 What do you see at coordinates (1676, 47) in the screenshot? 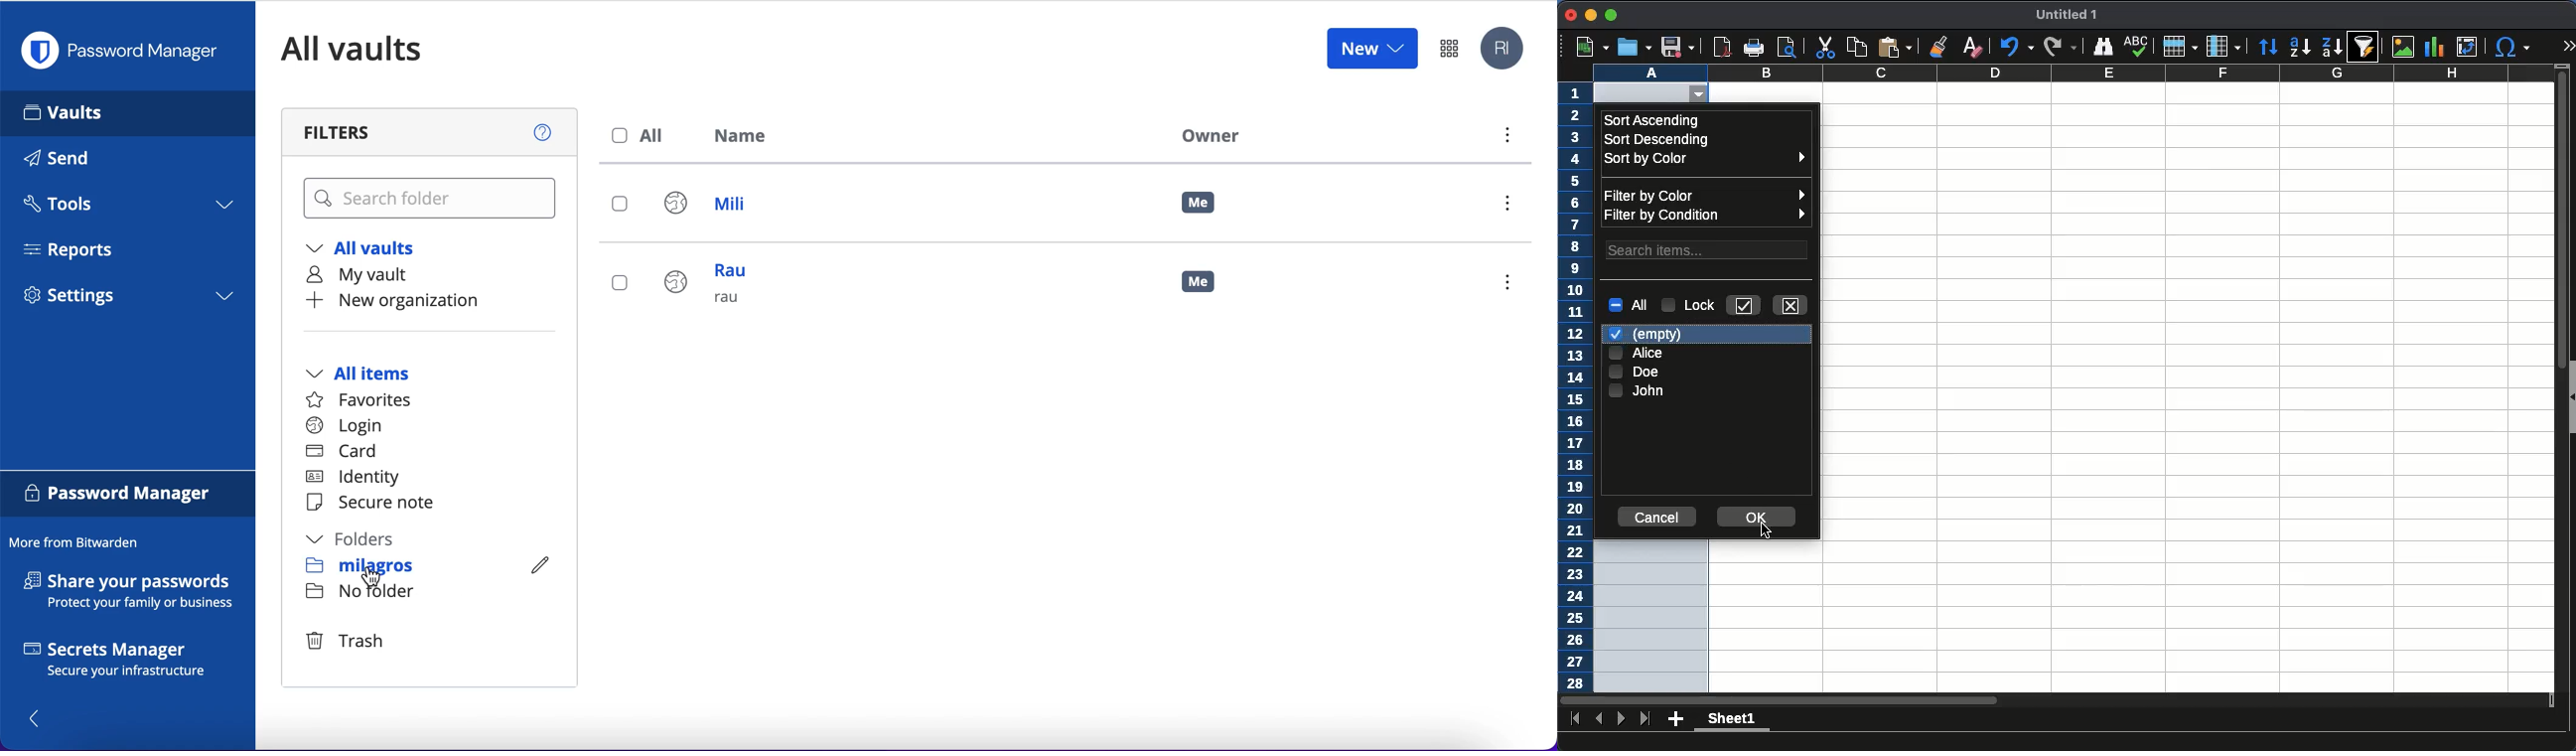
I see `save` at bounding box center [1676, 47].